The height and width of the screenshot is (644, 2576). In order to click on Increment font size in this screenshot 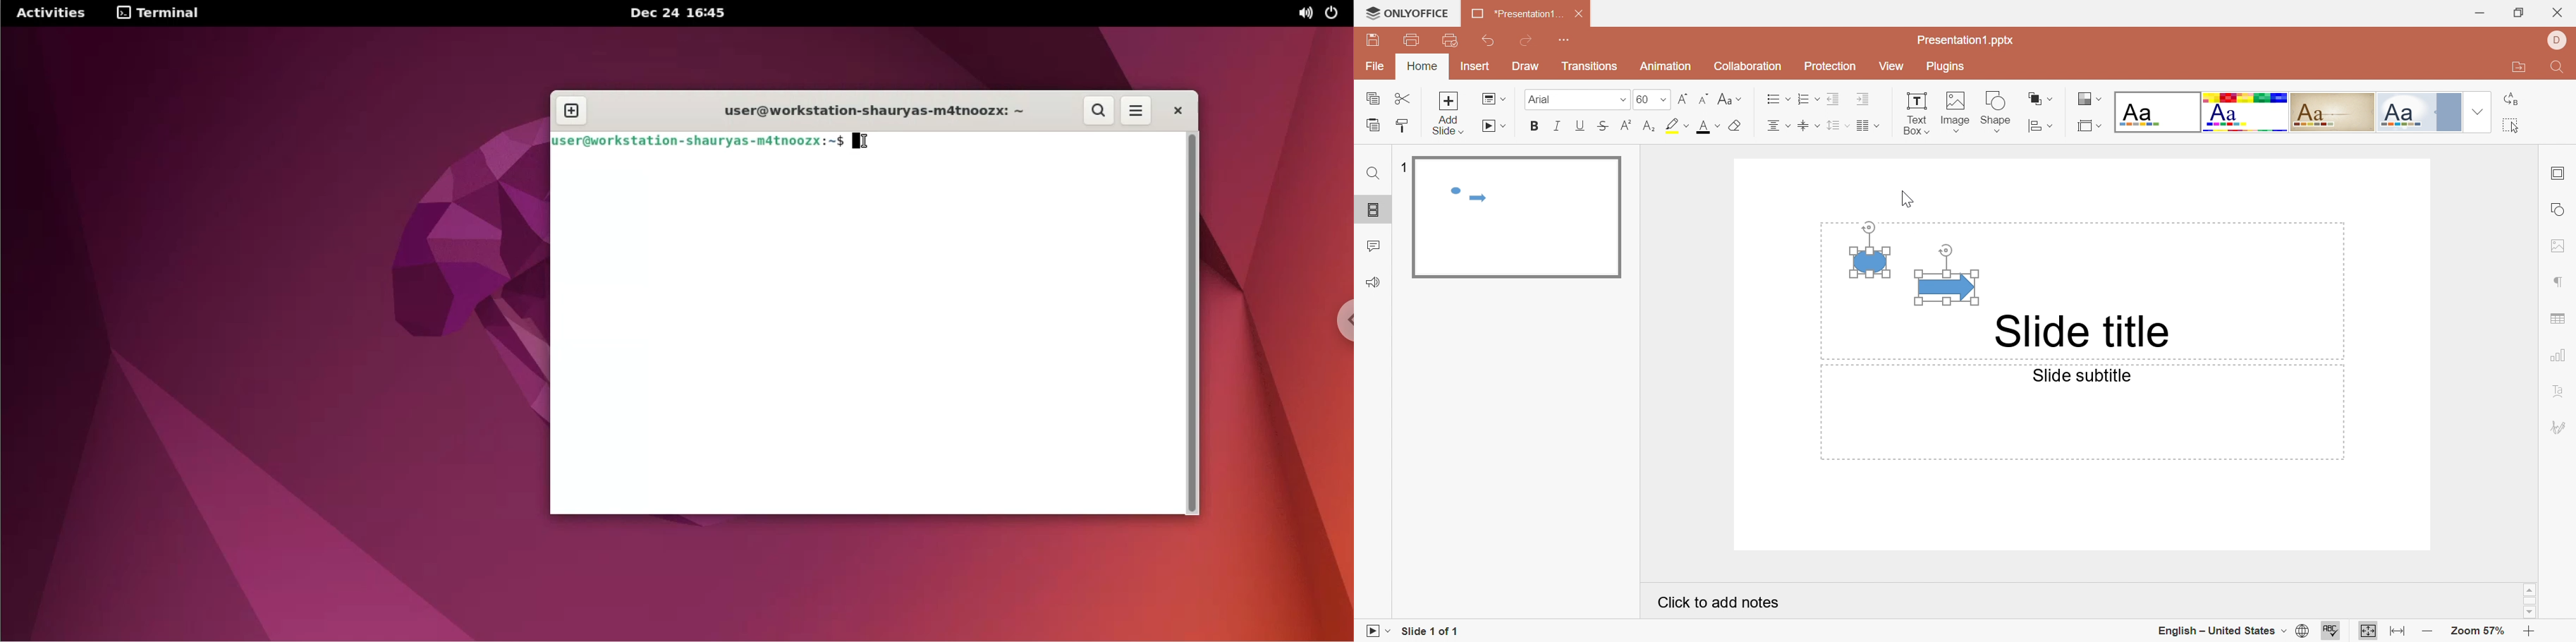, I will do `click(1683, 98)`.